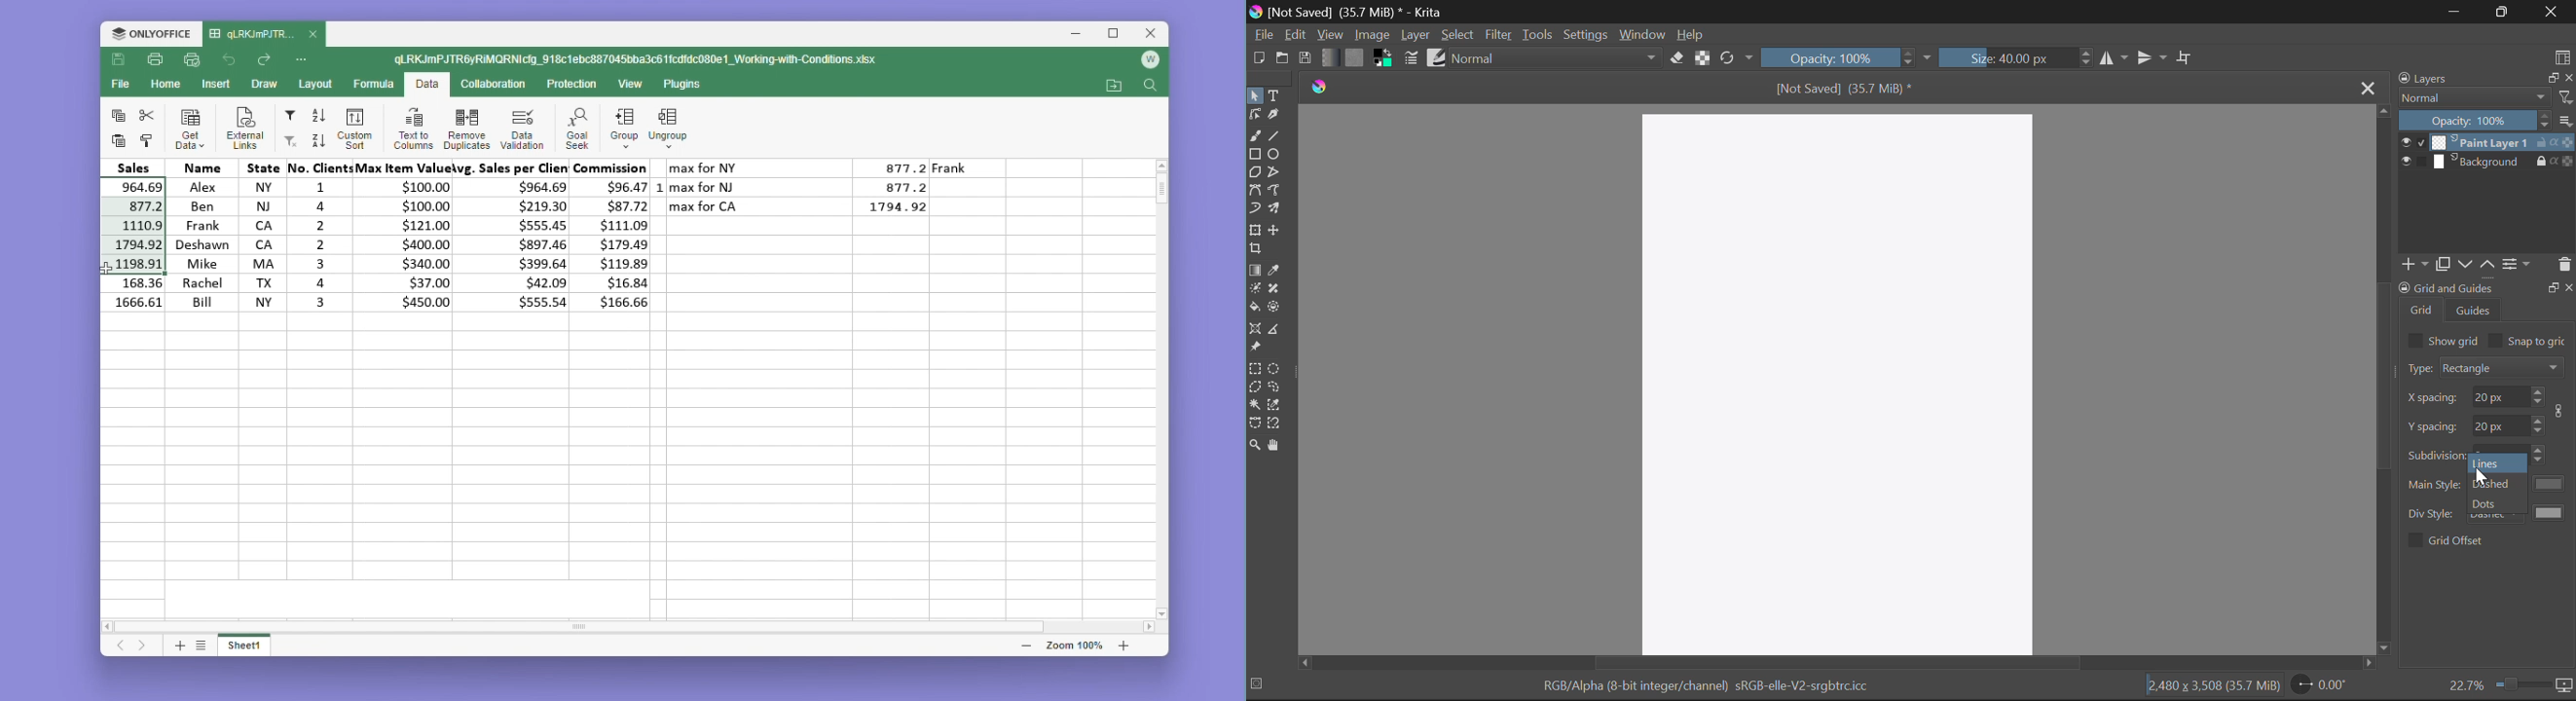 The width and height of the screenshot is (2576, 728). Describe the element at coordinates (136, 295) in the screenshot. I see `remaining cells from the column` at that location.